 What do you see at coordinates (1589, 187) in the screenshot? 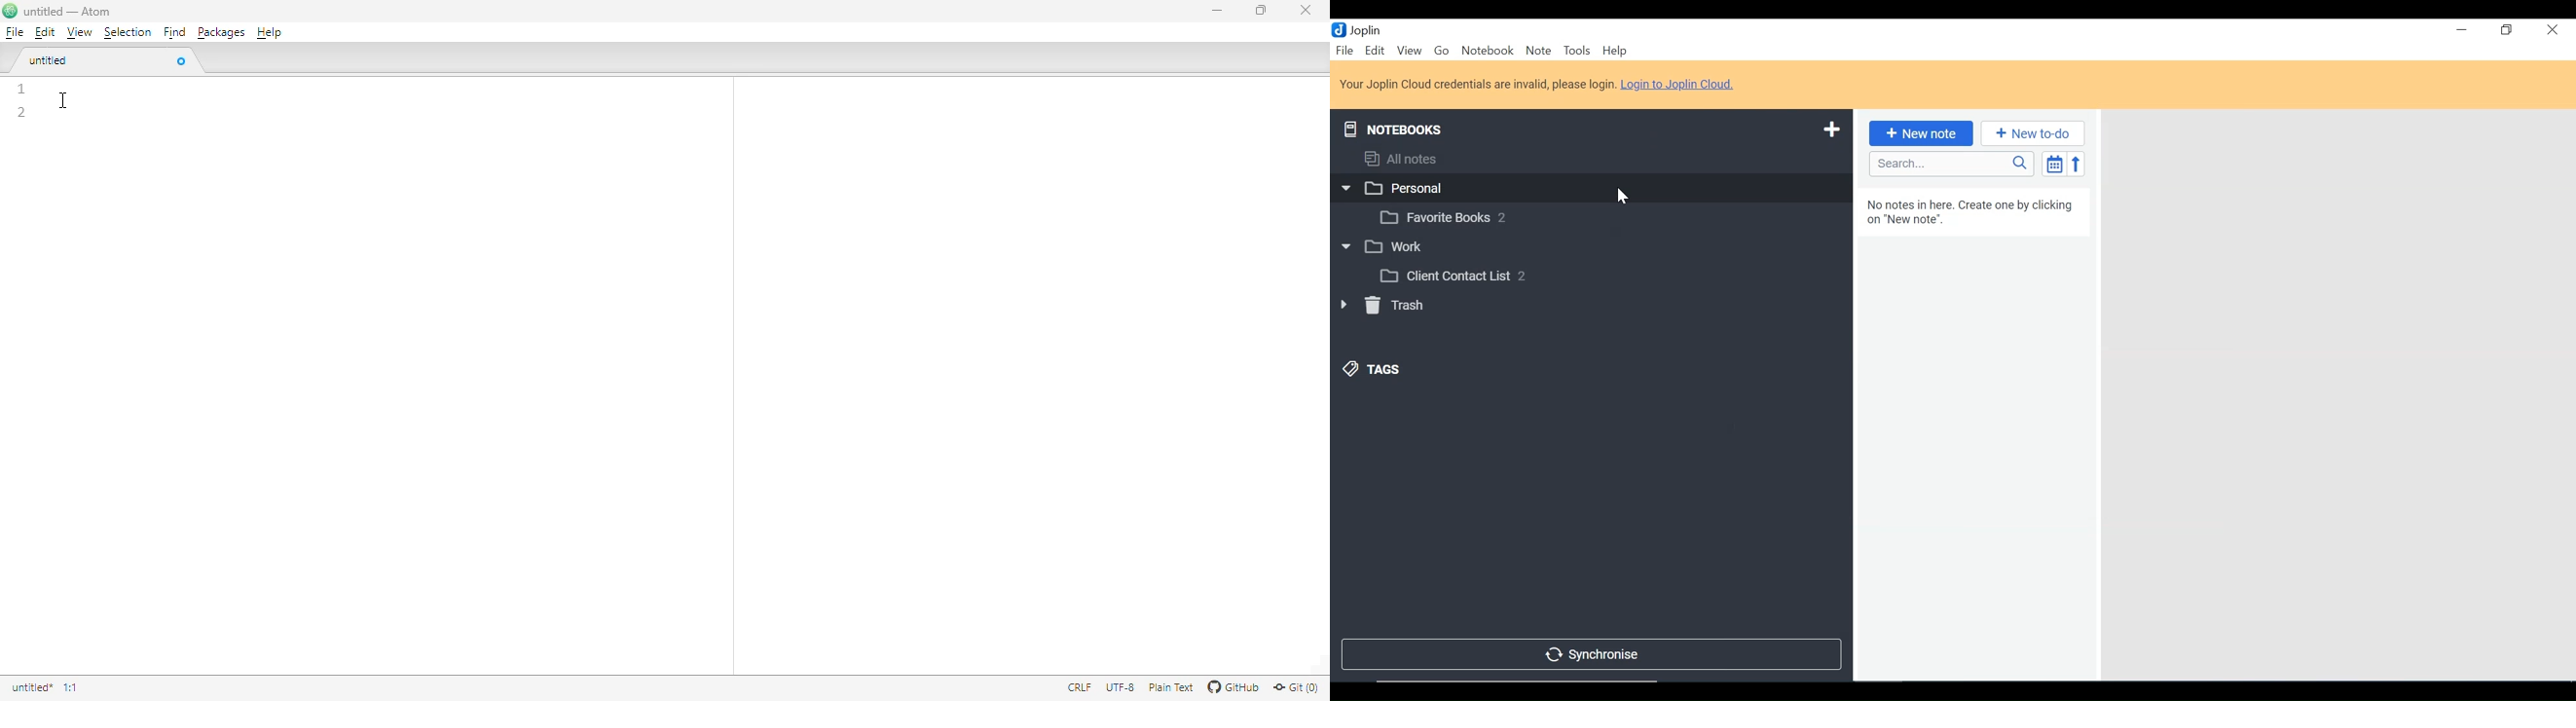
I see `Notebook` at bounding box center [1589, 187].